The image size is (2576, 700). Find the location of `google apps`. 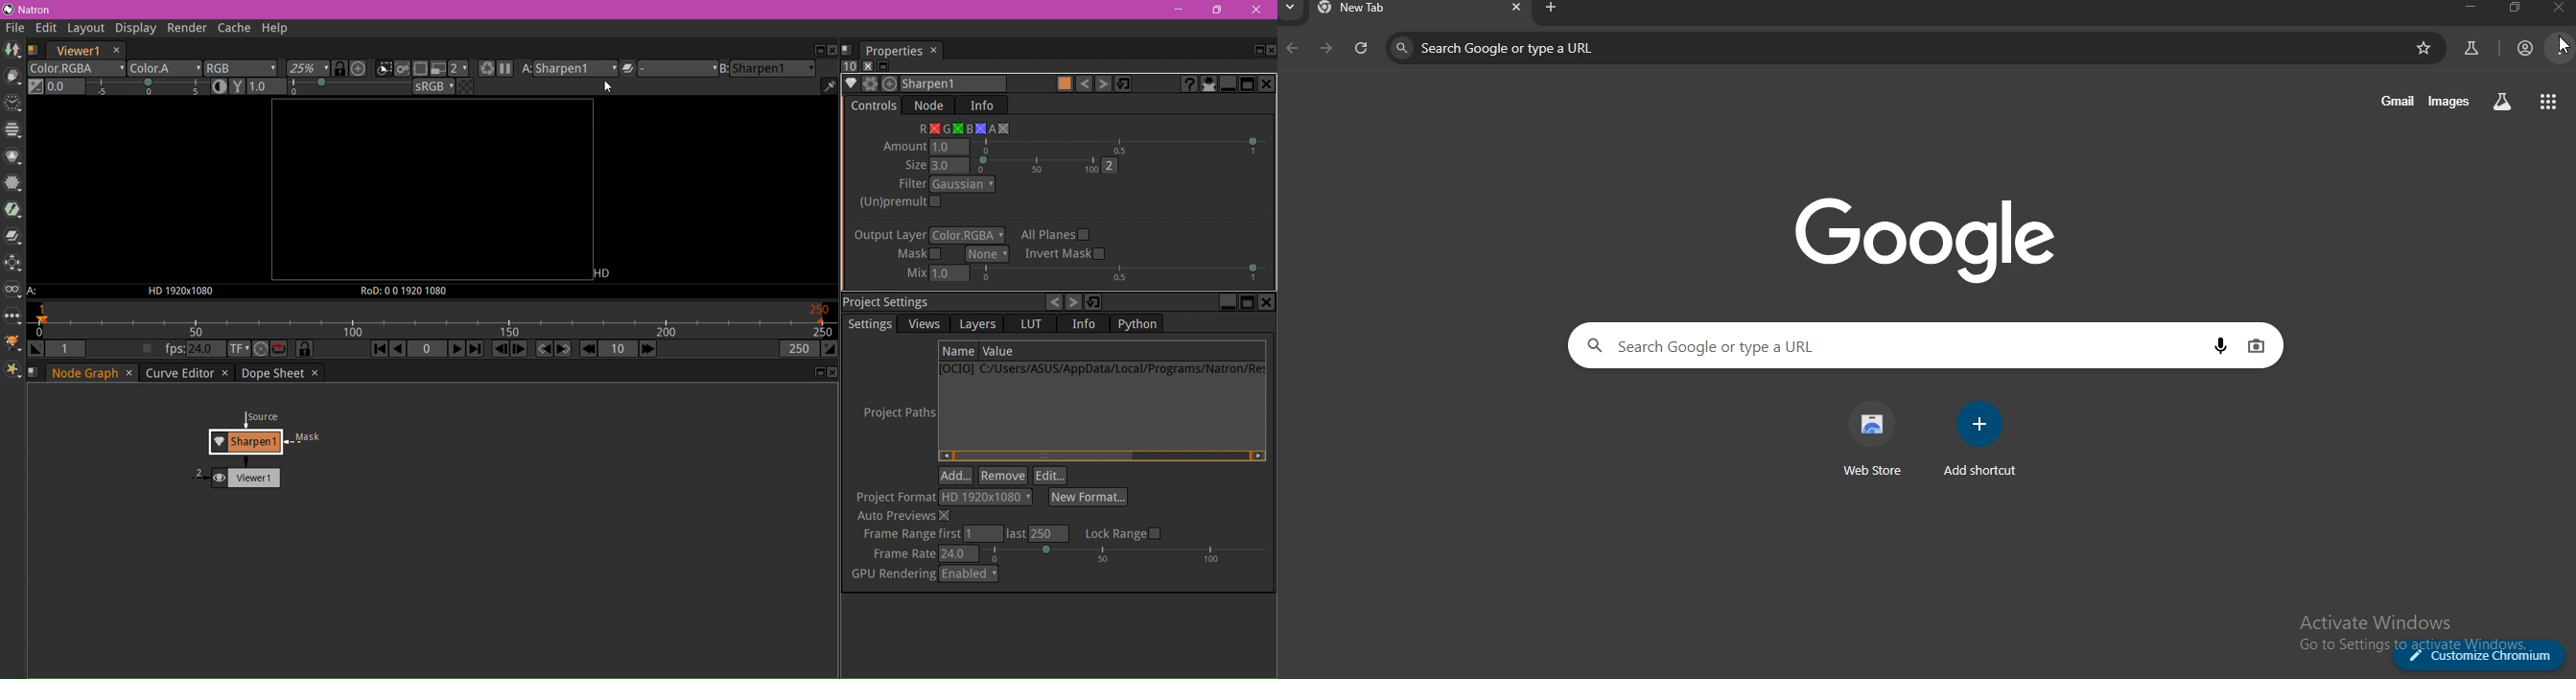

google apps is located at coordinates (2547, 101).